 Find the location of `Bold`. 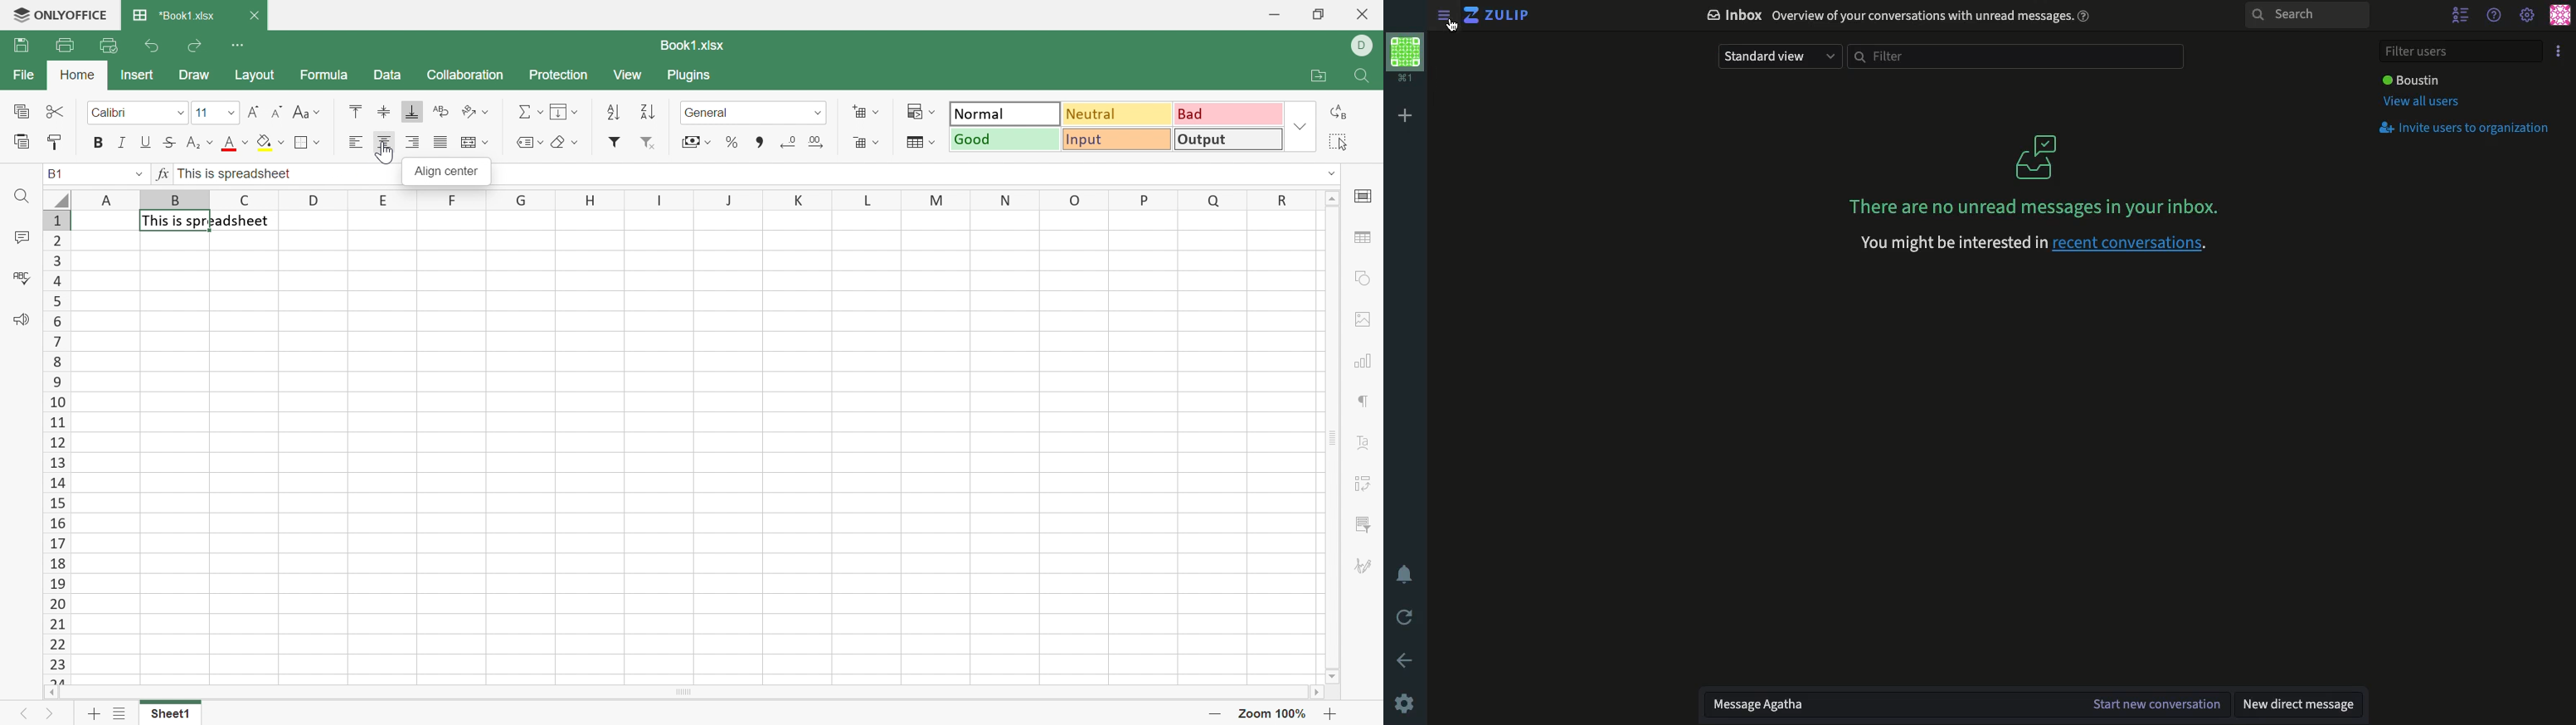

Bold is located at coordinates (99, 143).